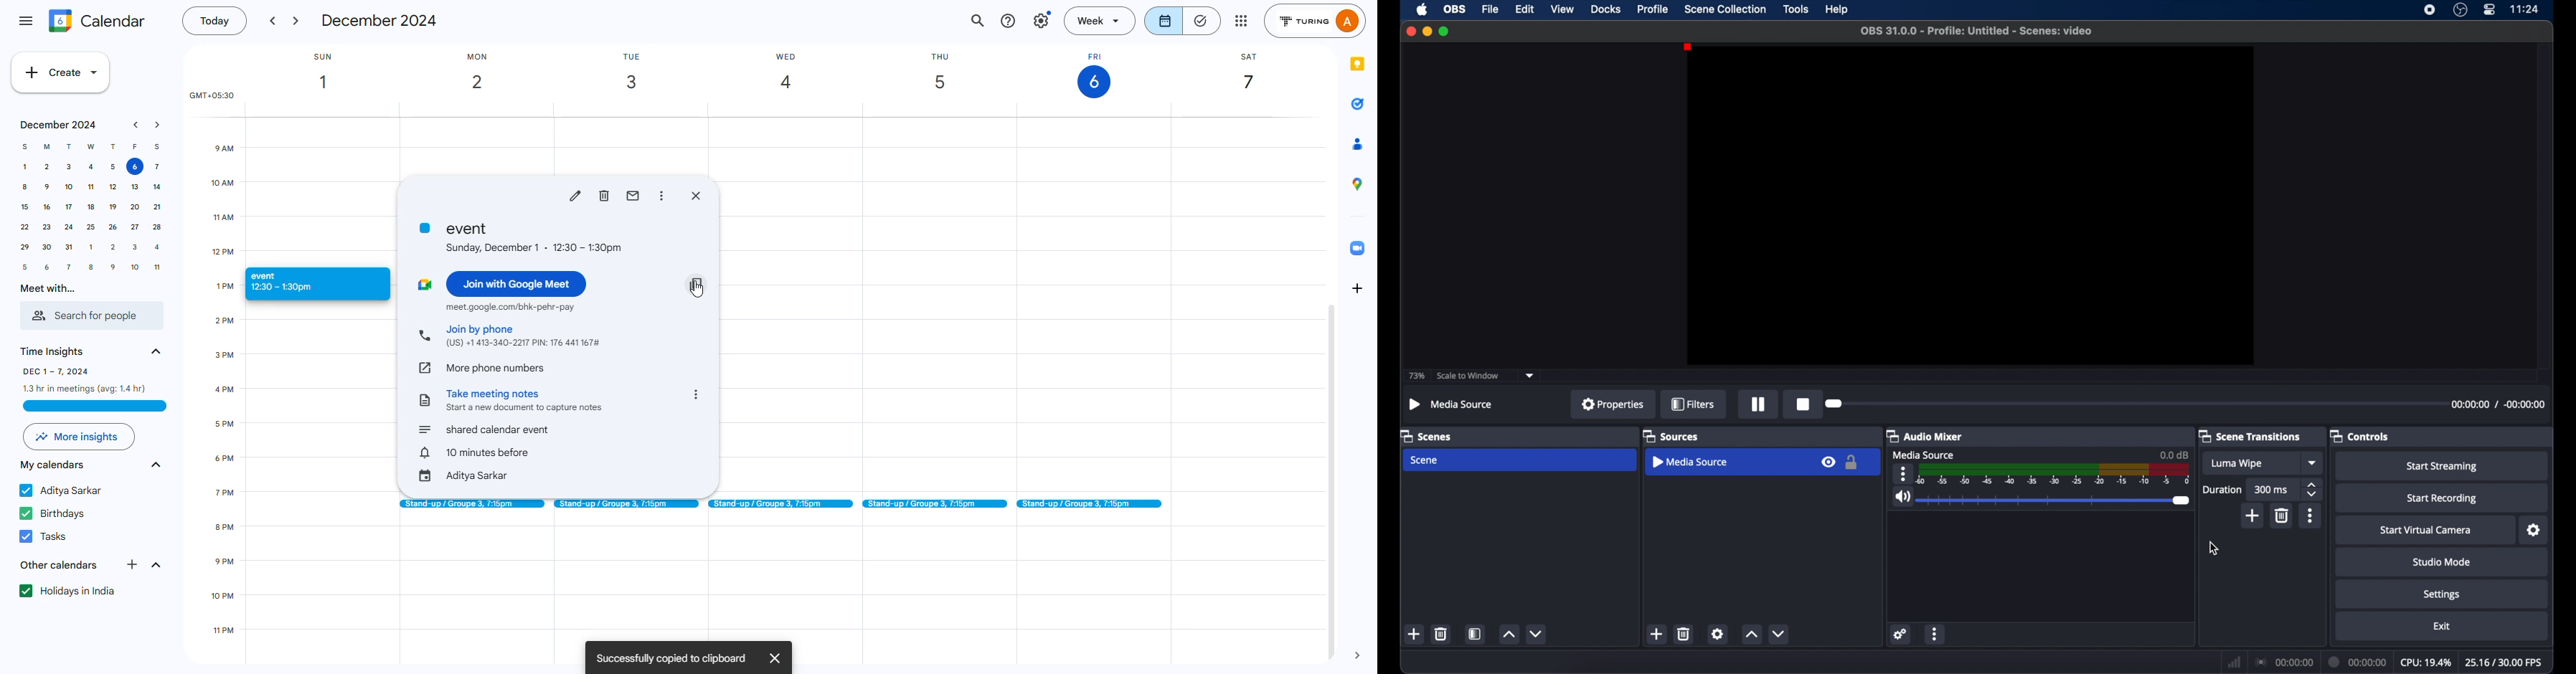  What do you see at coordinates (90, 209) in the screenshot?
I see `18` at bounding box center [90, 209].